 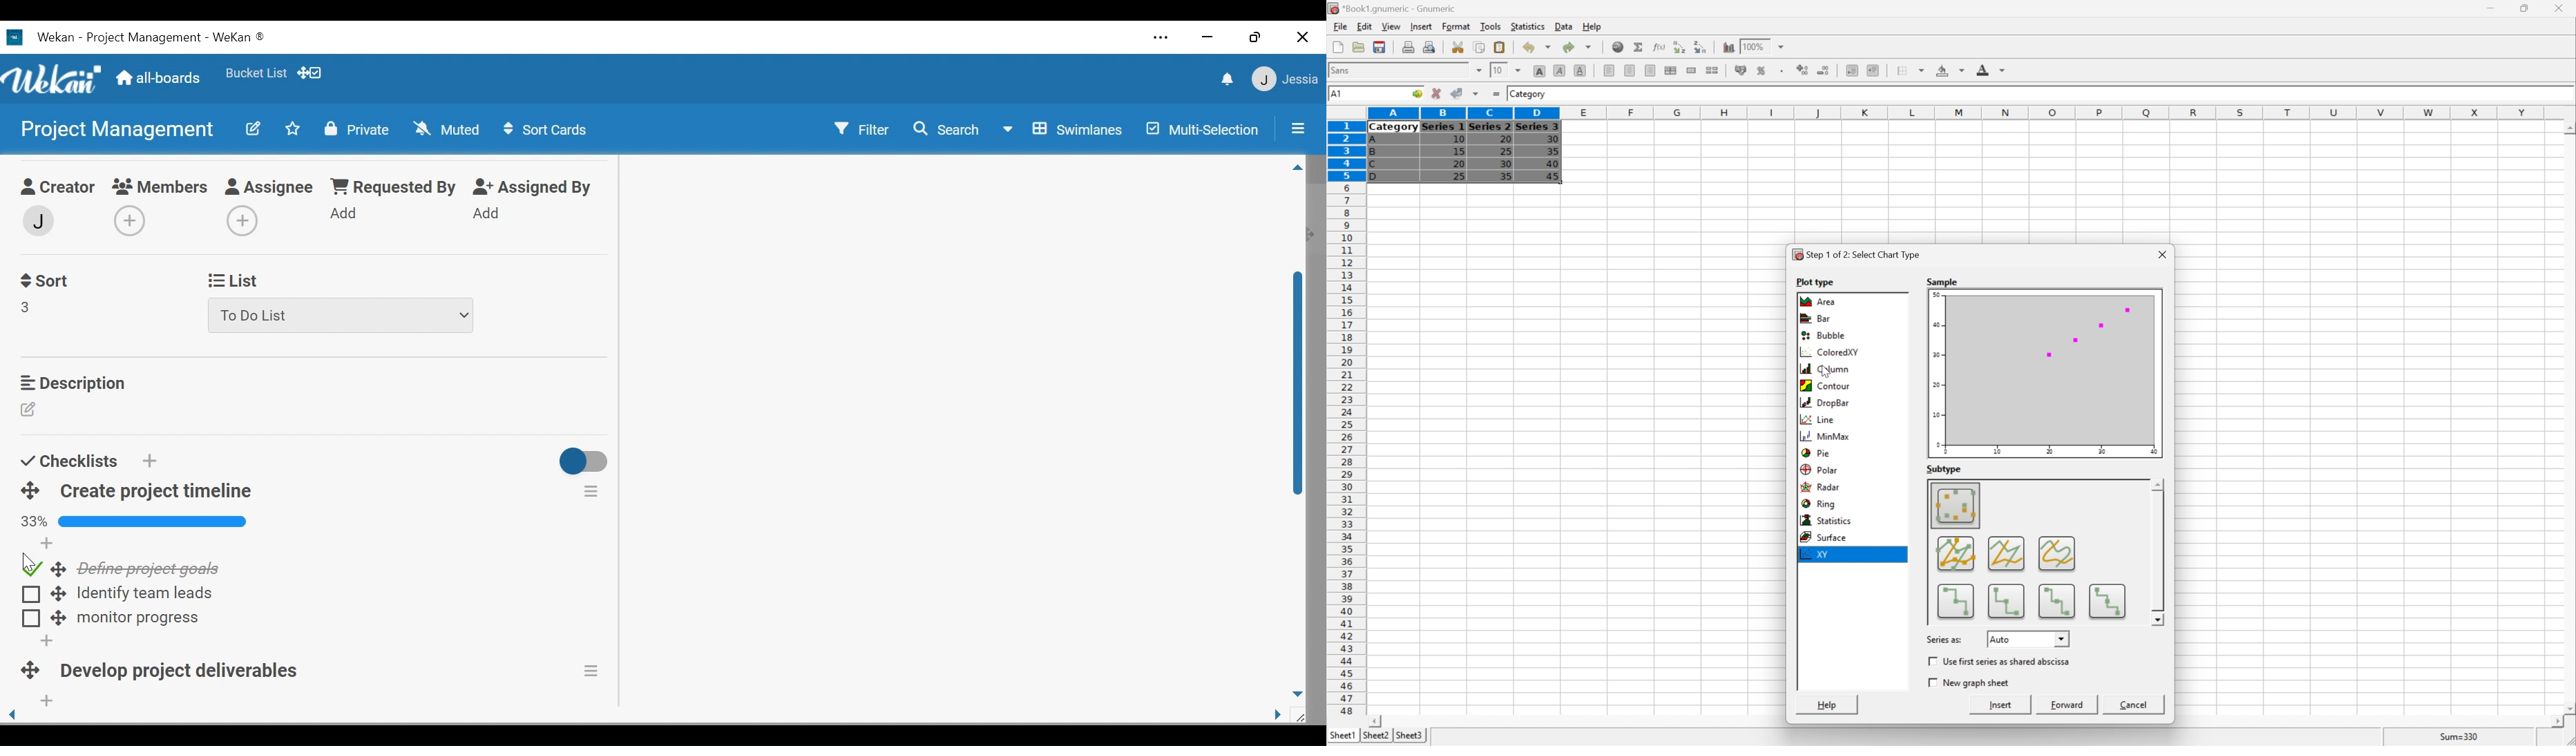 I want to click on Cursor, so click(x=1735, y=57).